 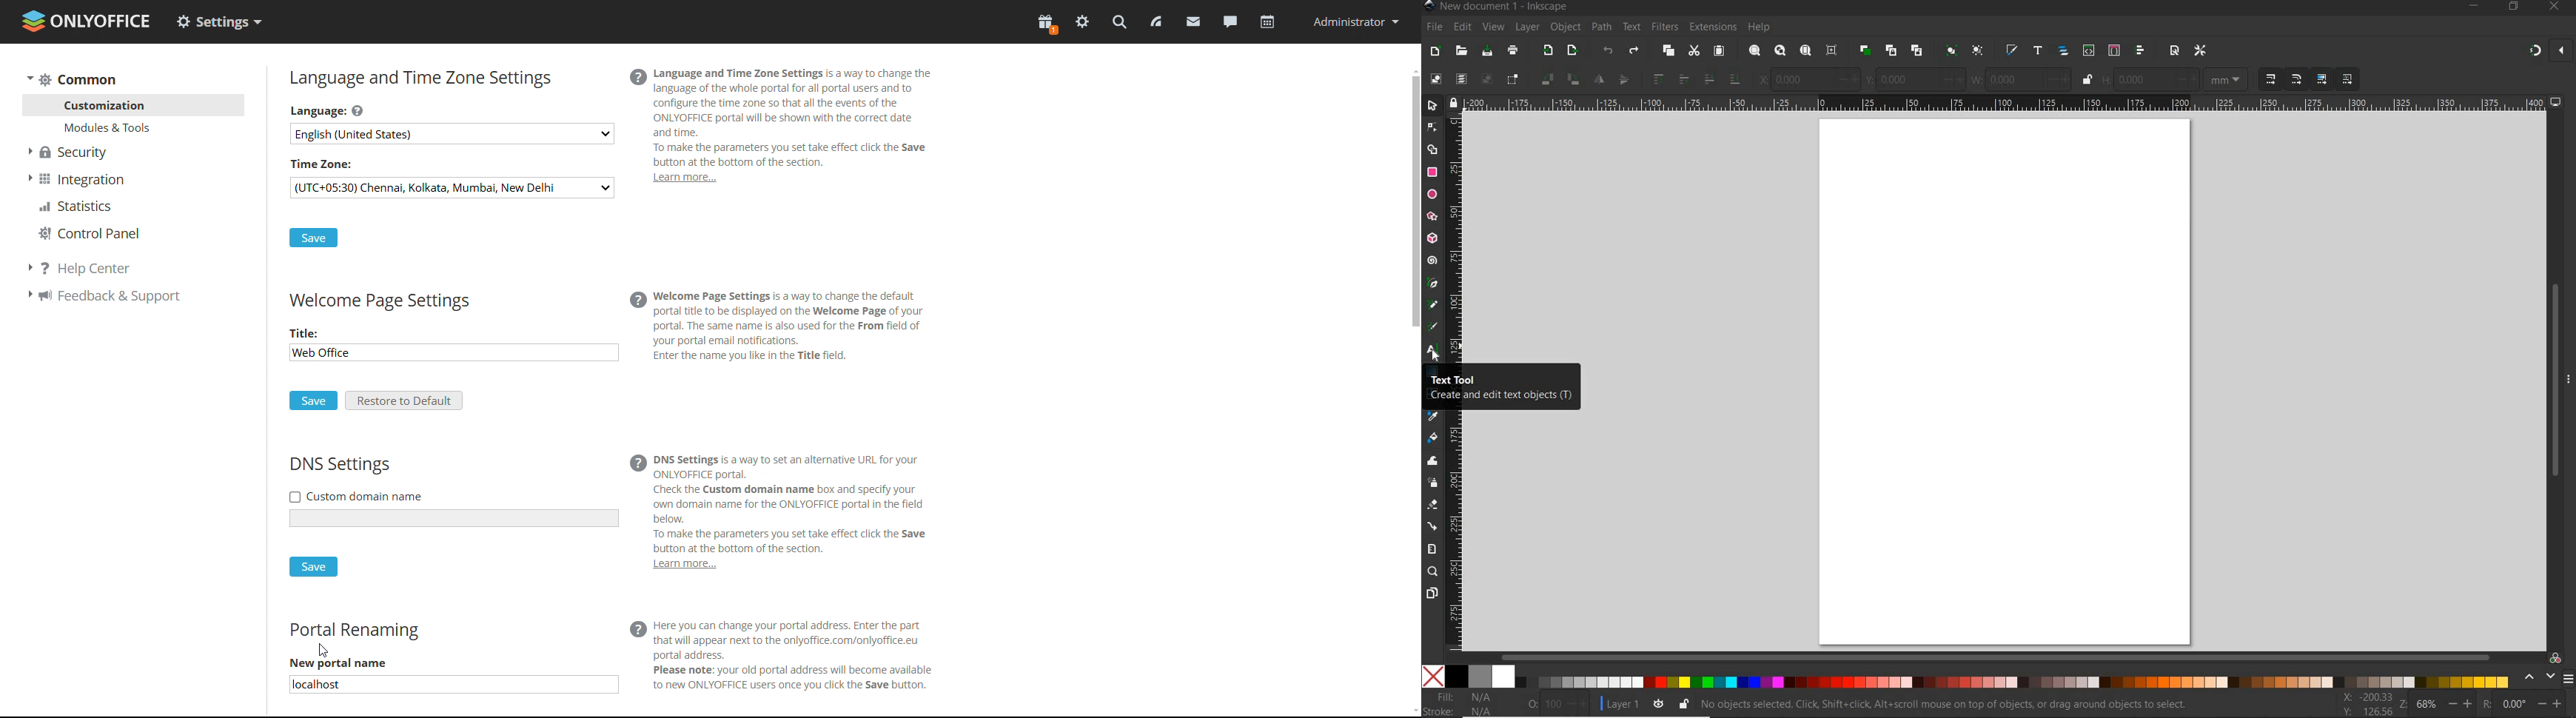 What do you see at coordinates (1434, 52) in the screenshot?
I see `new` at bounding box center [1434, 52].